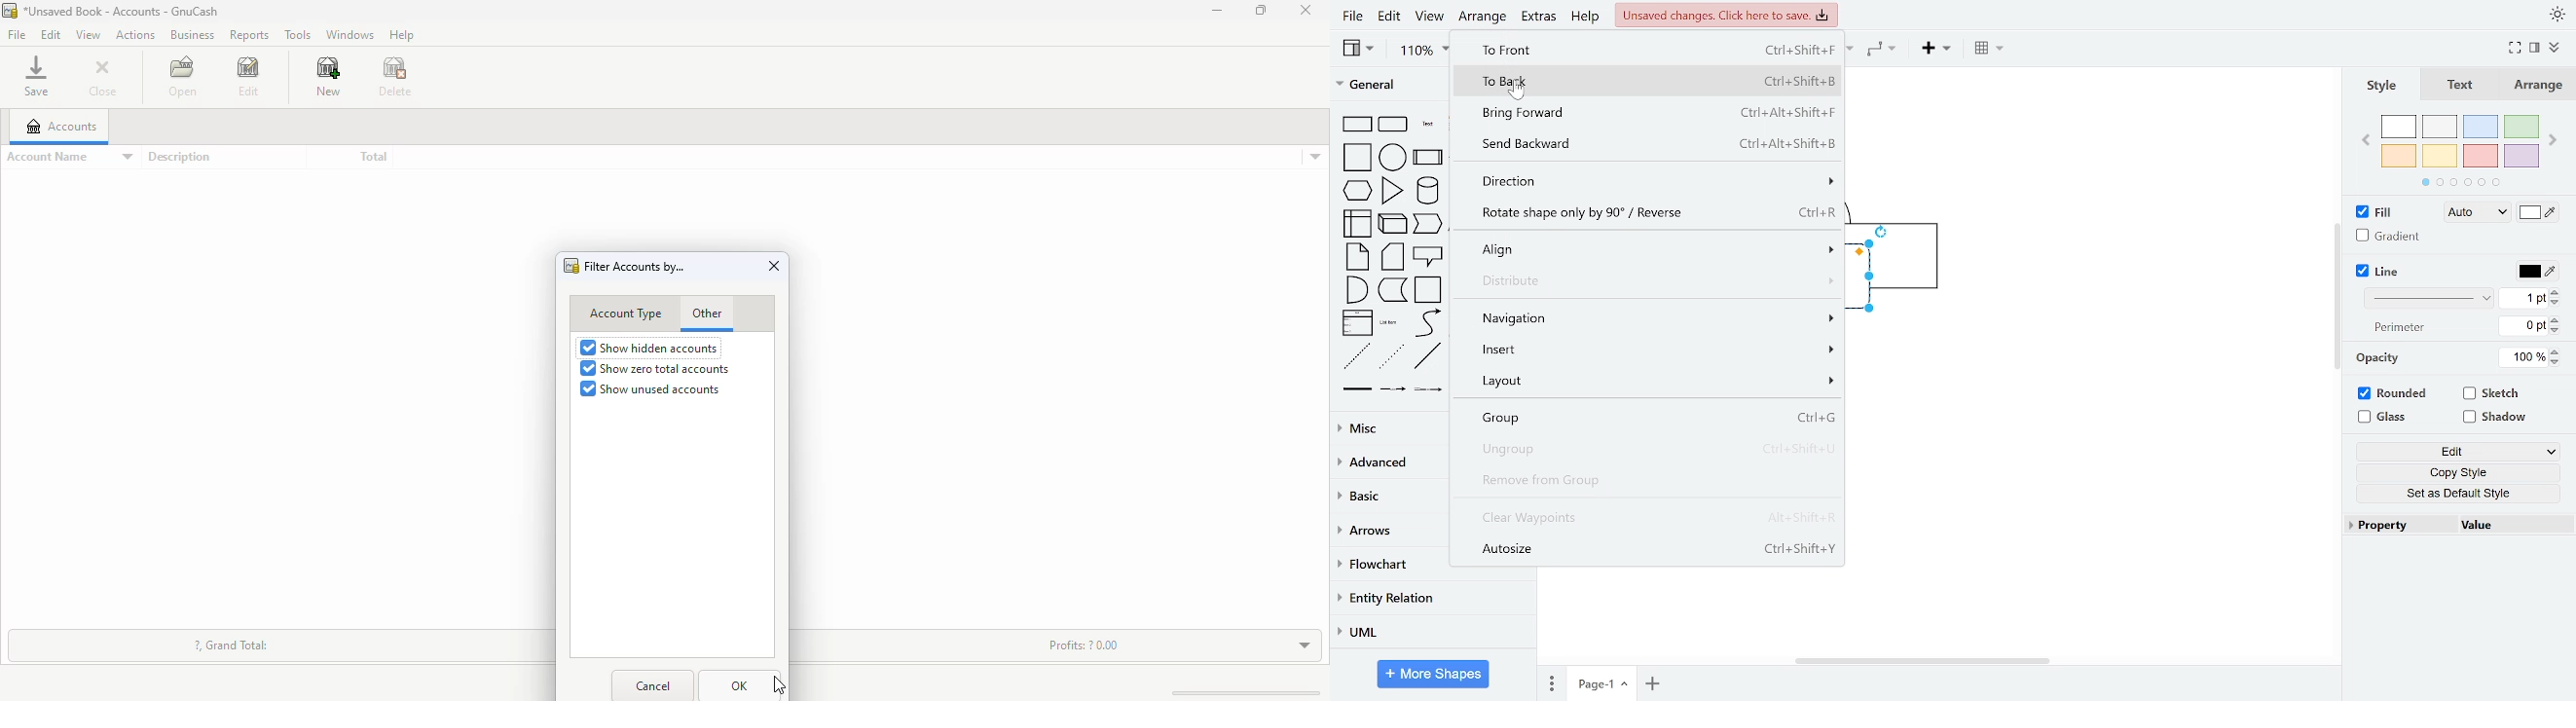 Image resolution: width=2576 pixels, height=728 pixels. What do you see at coordinates (635, 267) in the screenshot?
I see `filter accounts by` at bounding box center [635, 267].